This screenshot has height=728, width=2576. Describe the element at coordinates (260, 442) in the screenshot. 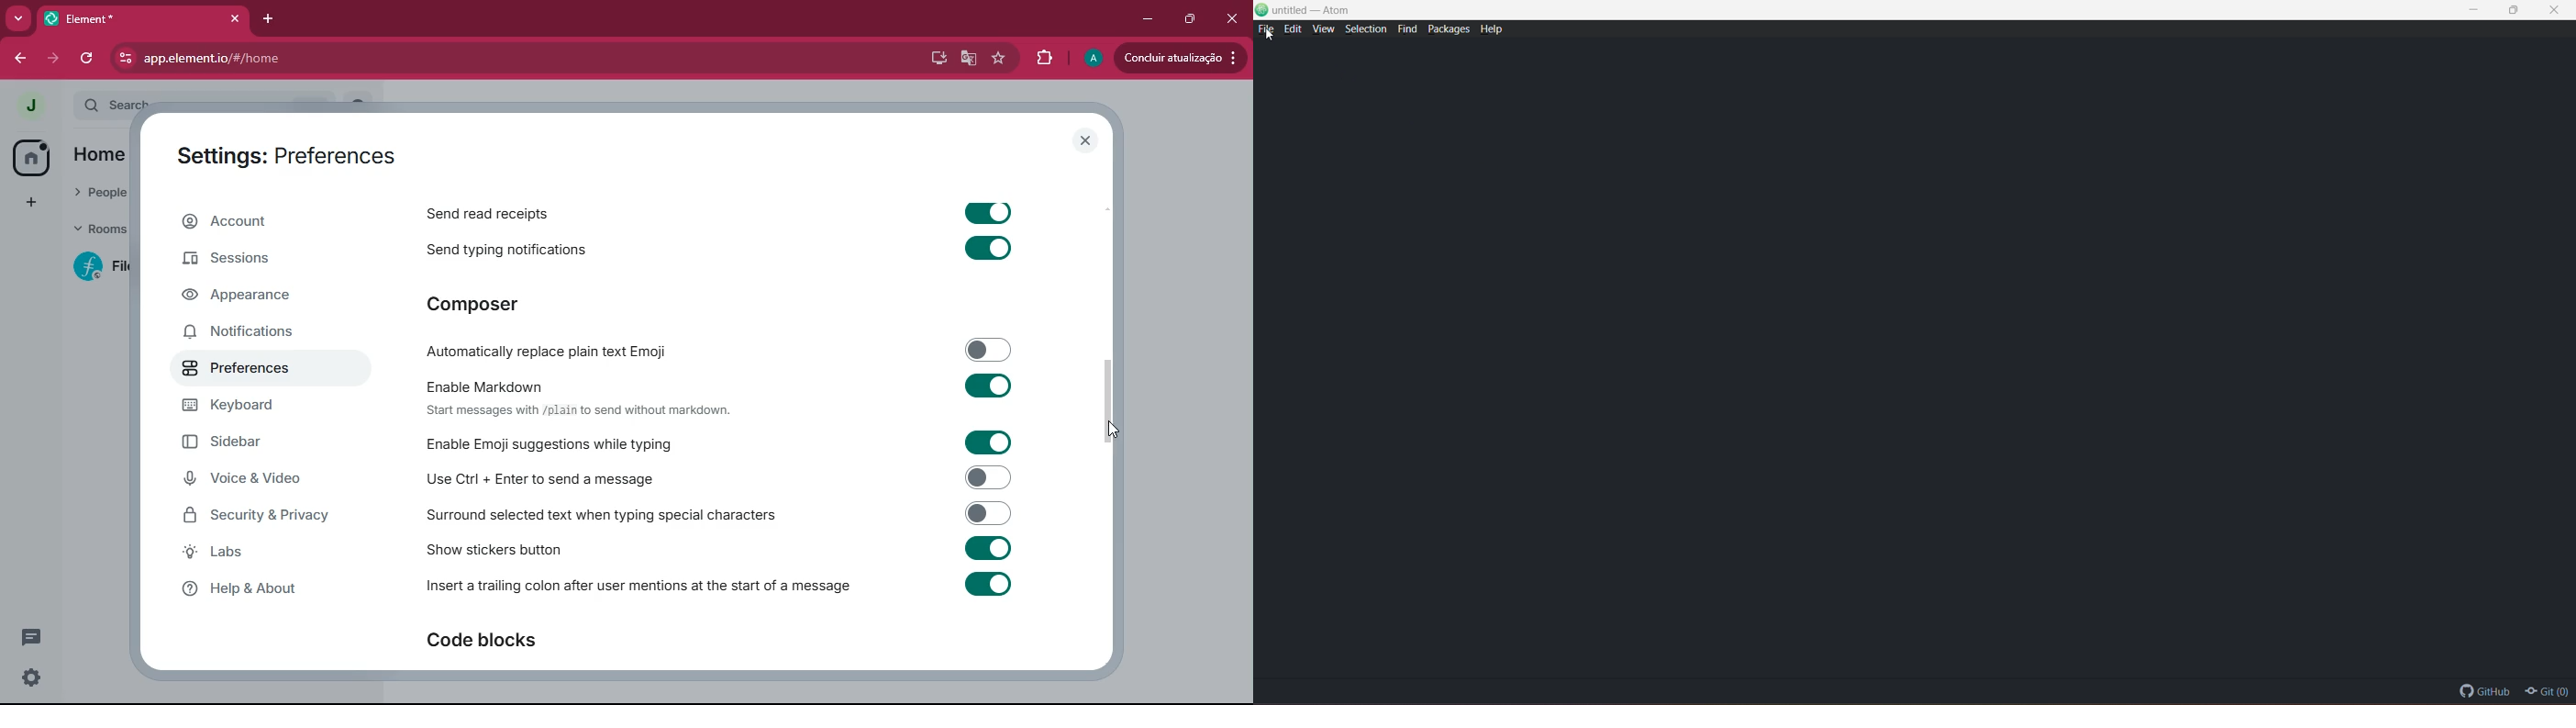

I see `sidebar` at that location.